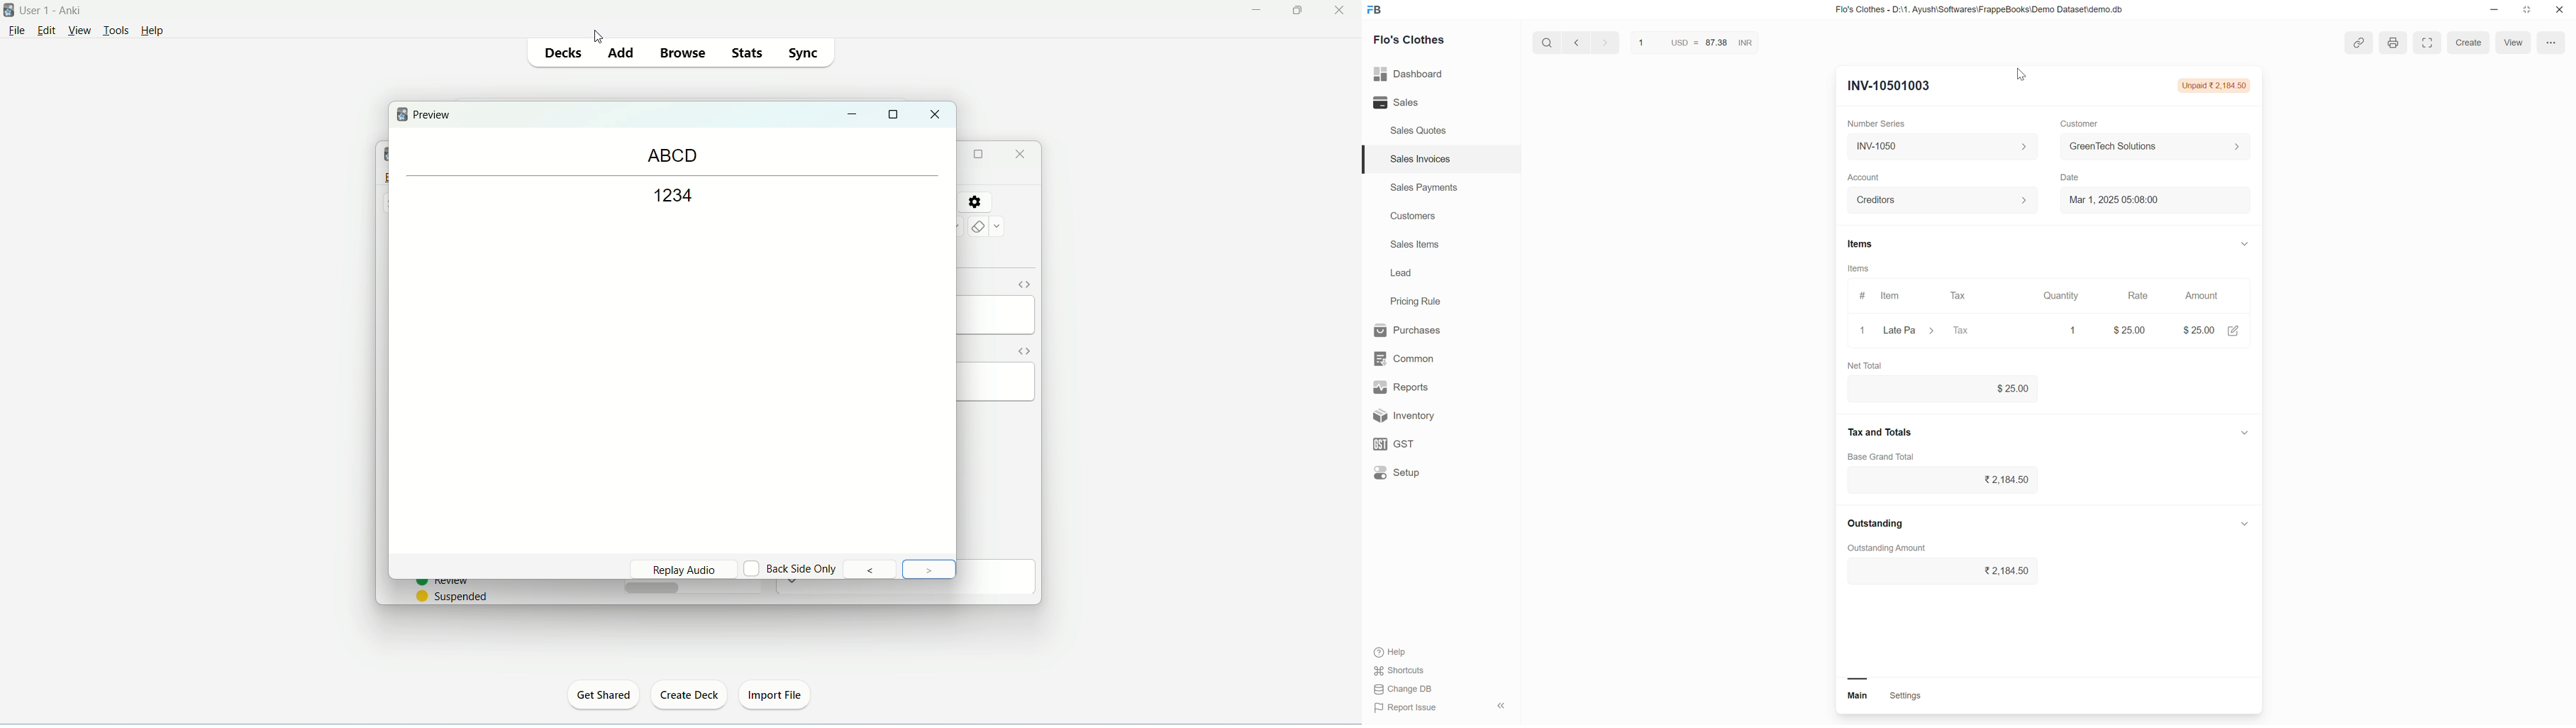  I want to click on remove formating, so click(987, 226).